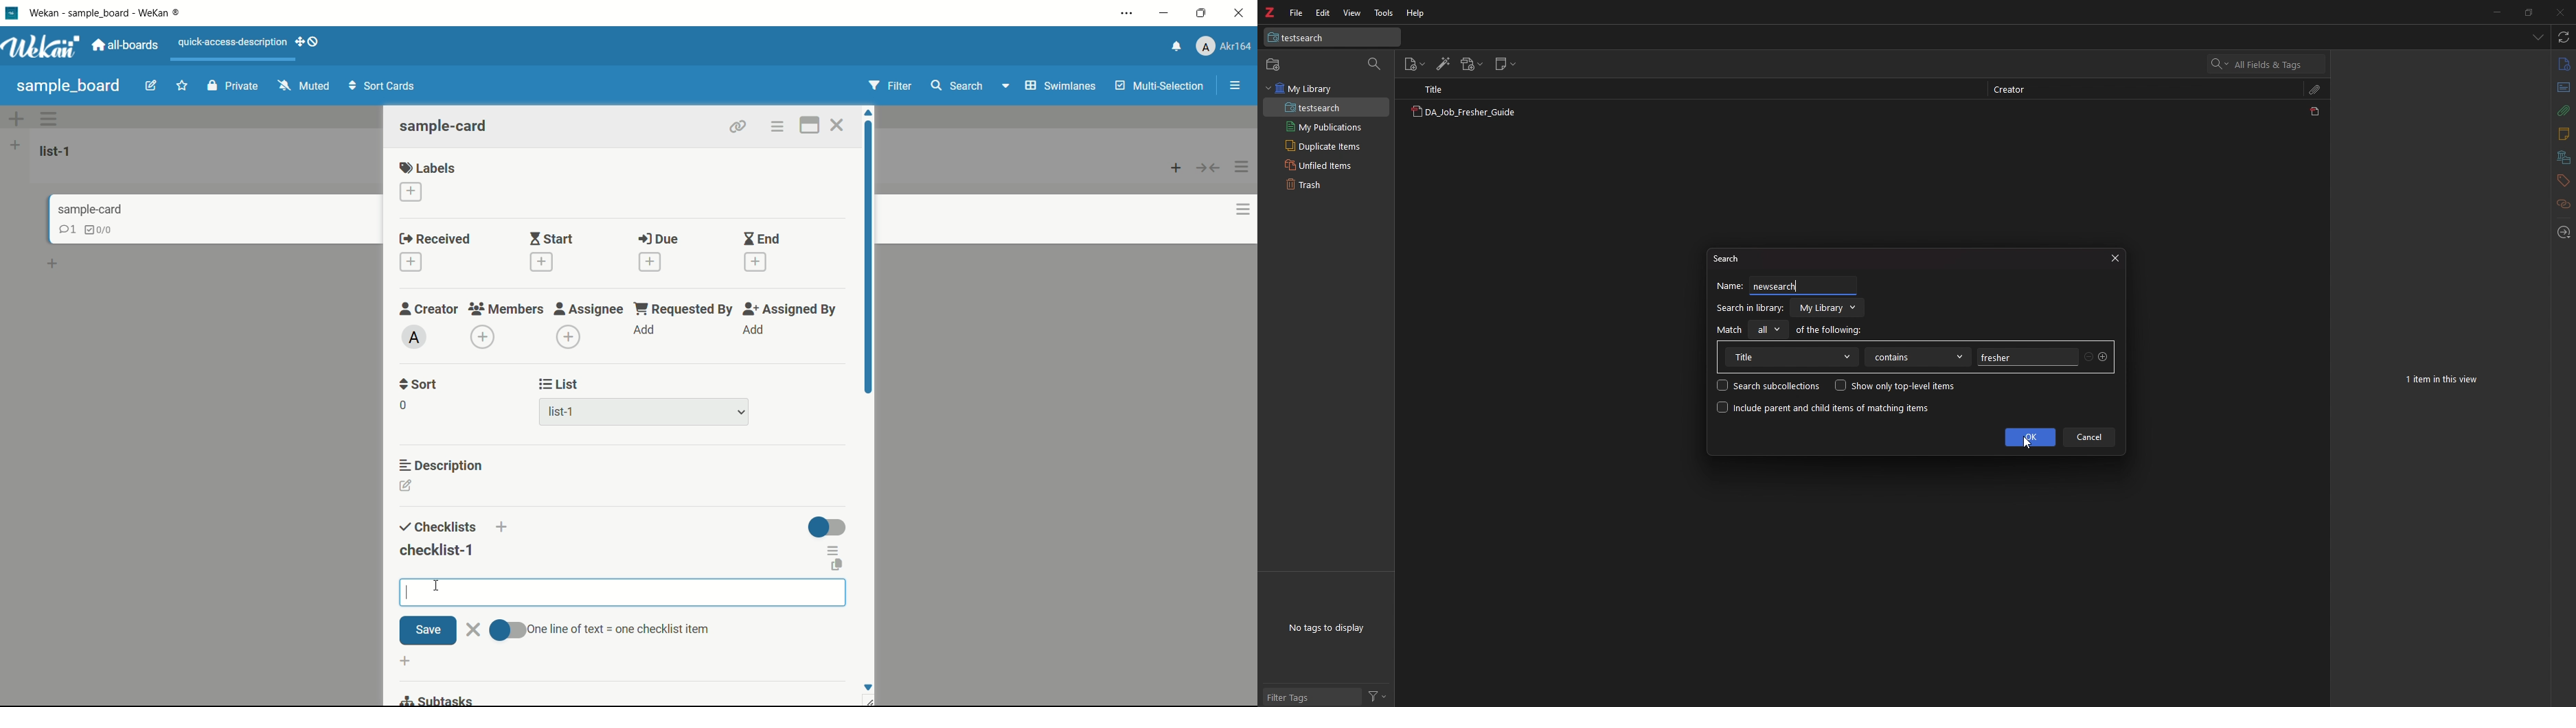 This screenshot has height=728, width=2576. I want to click on add assignee, so click(569, 338).